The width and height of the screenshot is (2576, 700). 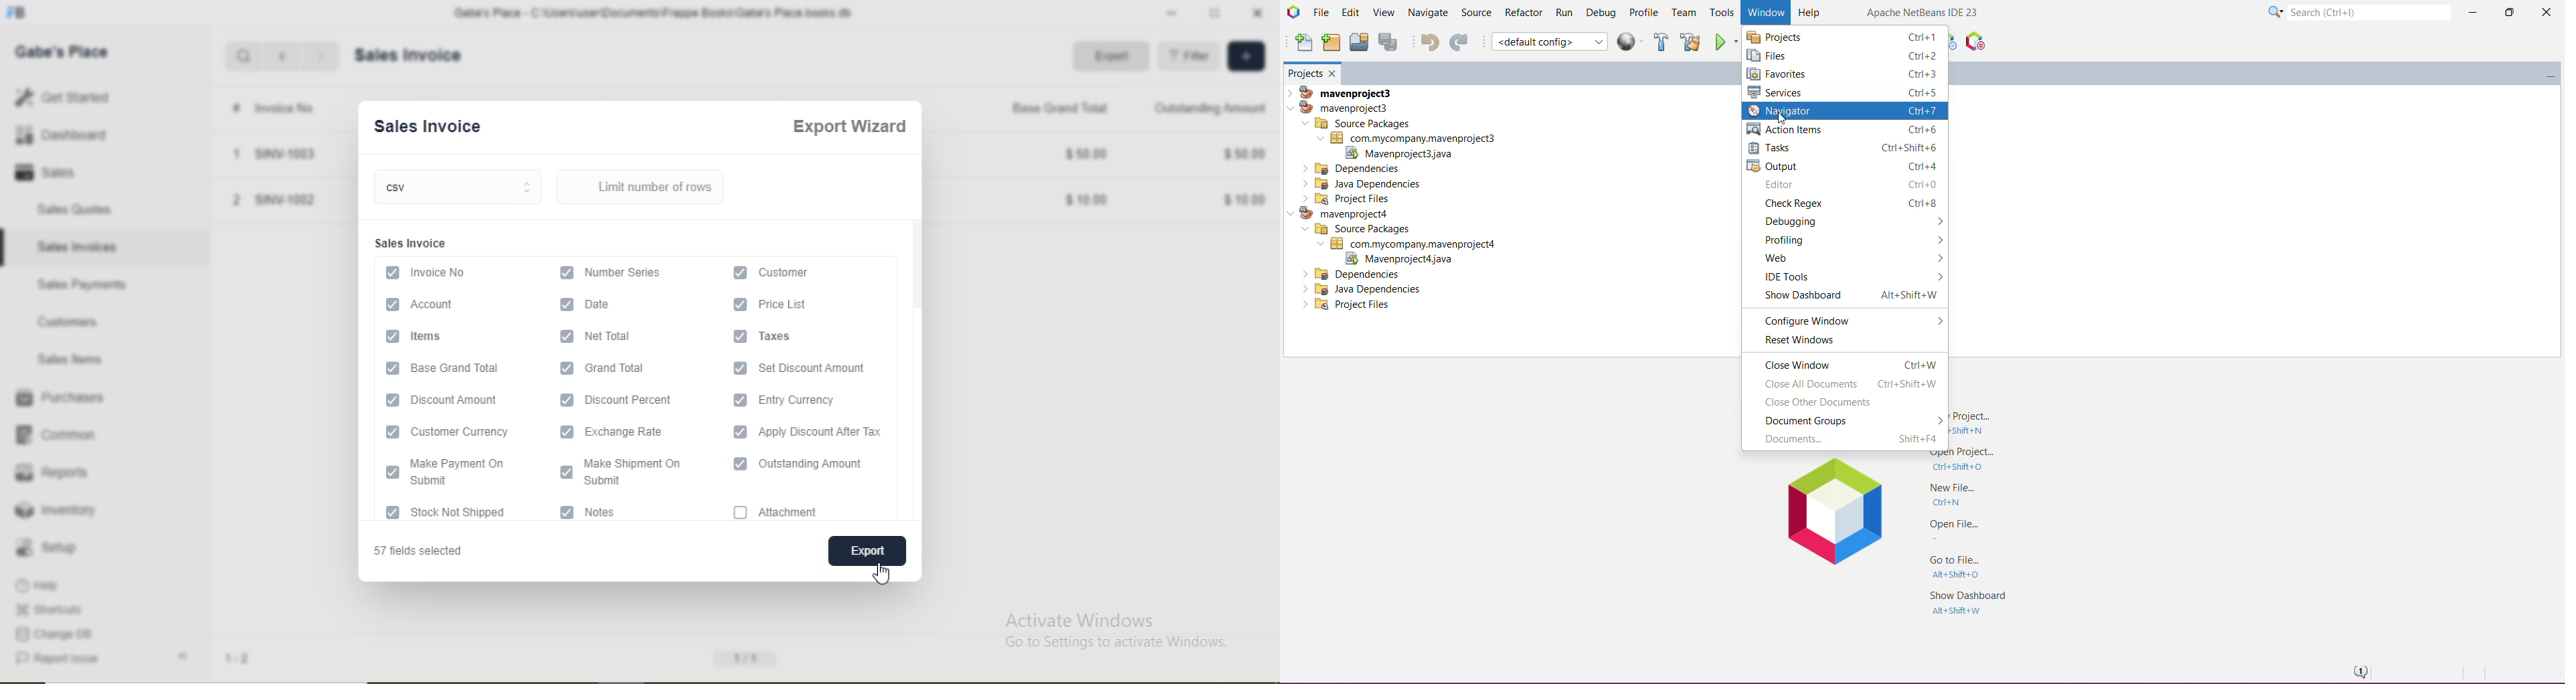 I want to click on , so click(x=618, y=305).